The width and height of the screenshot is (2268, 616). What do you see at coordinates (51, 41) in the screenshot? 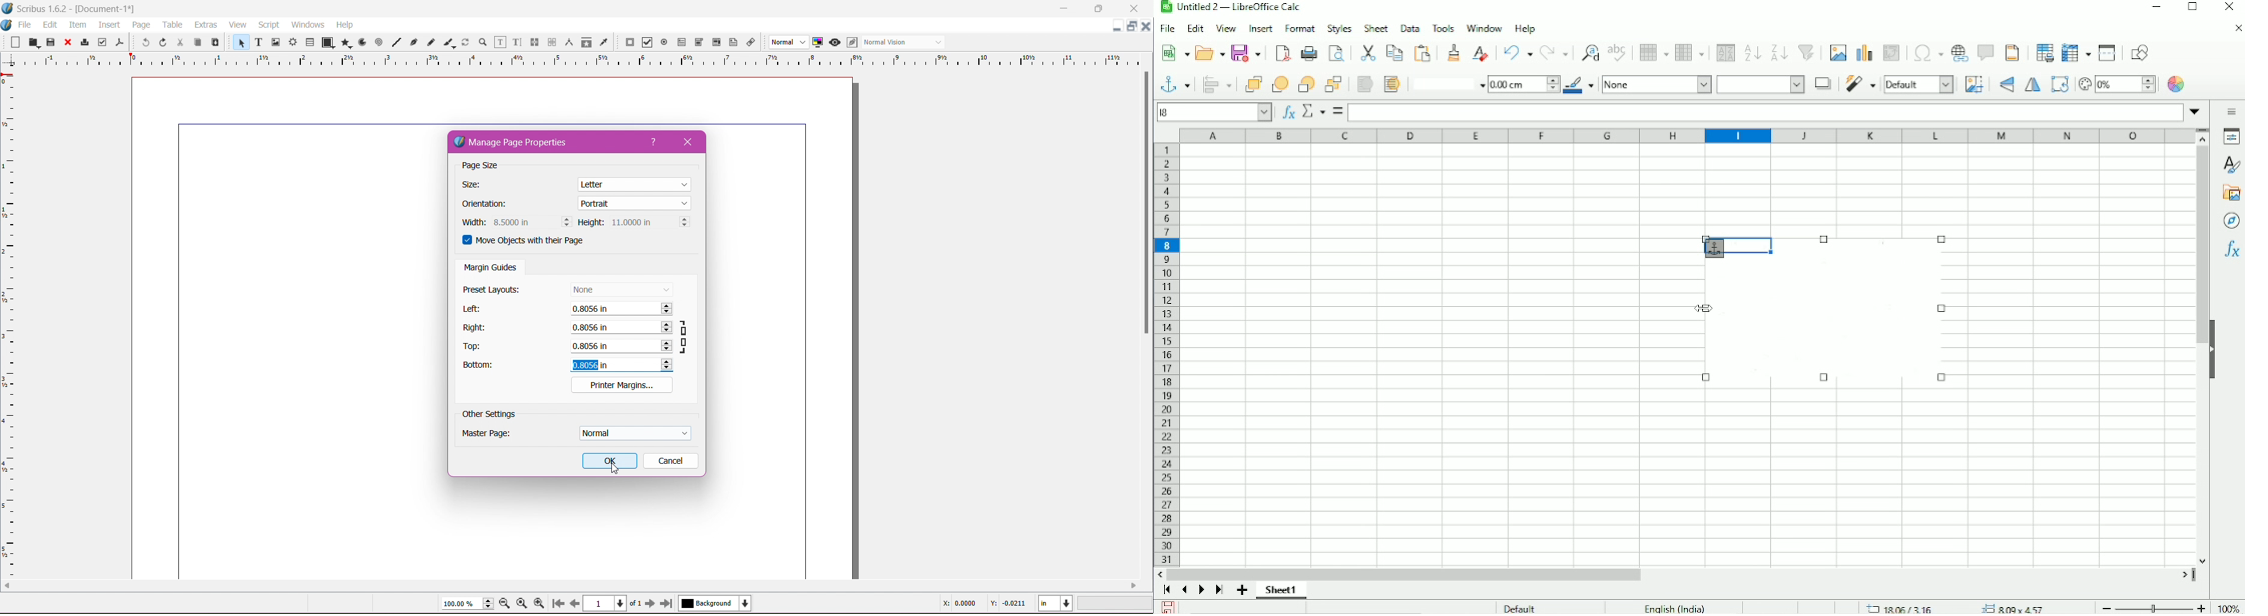
I see `Save` at bounding box center [51, 41].